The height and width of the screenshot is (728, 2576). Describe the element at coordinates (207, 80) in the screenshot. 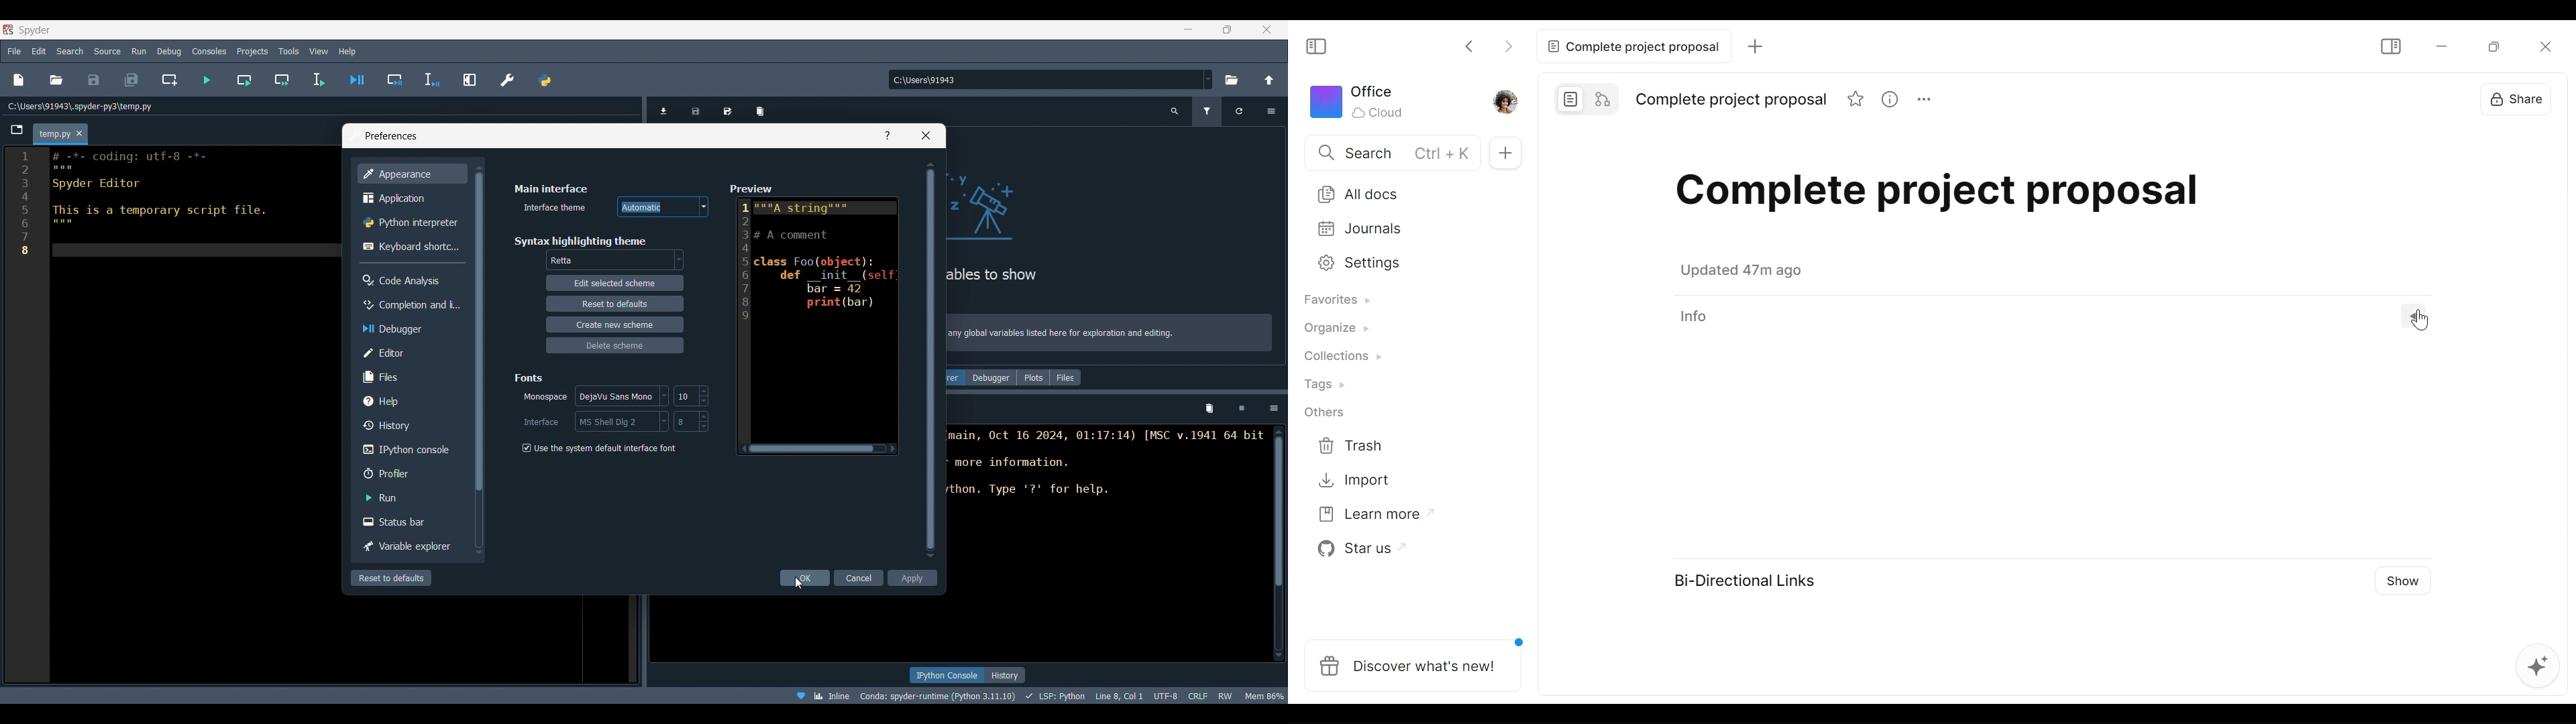

I see `Run file` at that location.